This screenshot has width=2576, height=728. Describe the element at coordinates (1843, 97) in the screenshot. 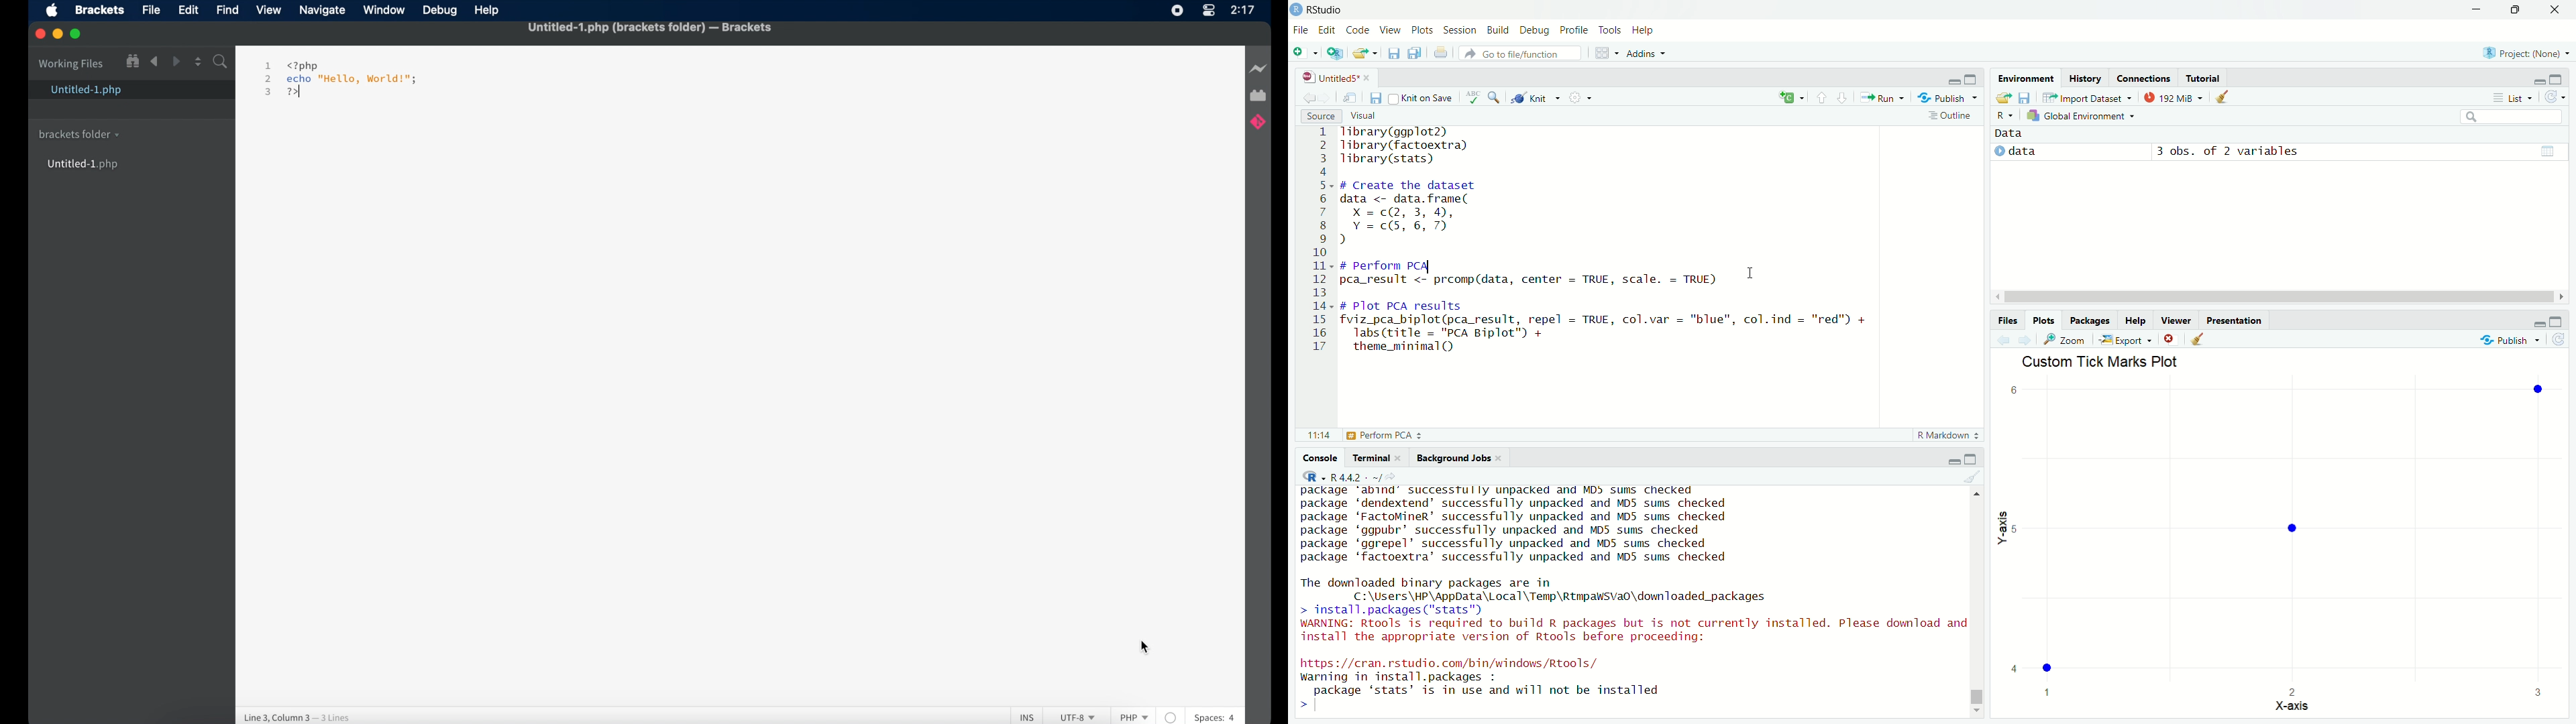

I see `go forward` at that location.